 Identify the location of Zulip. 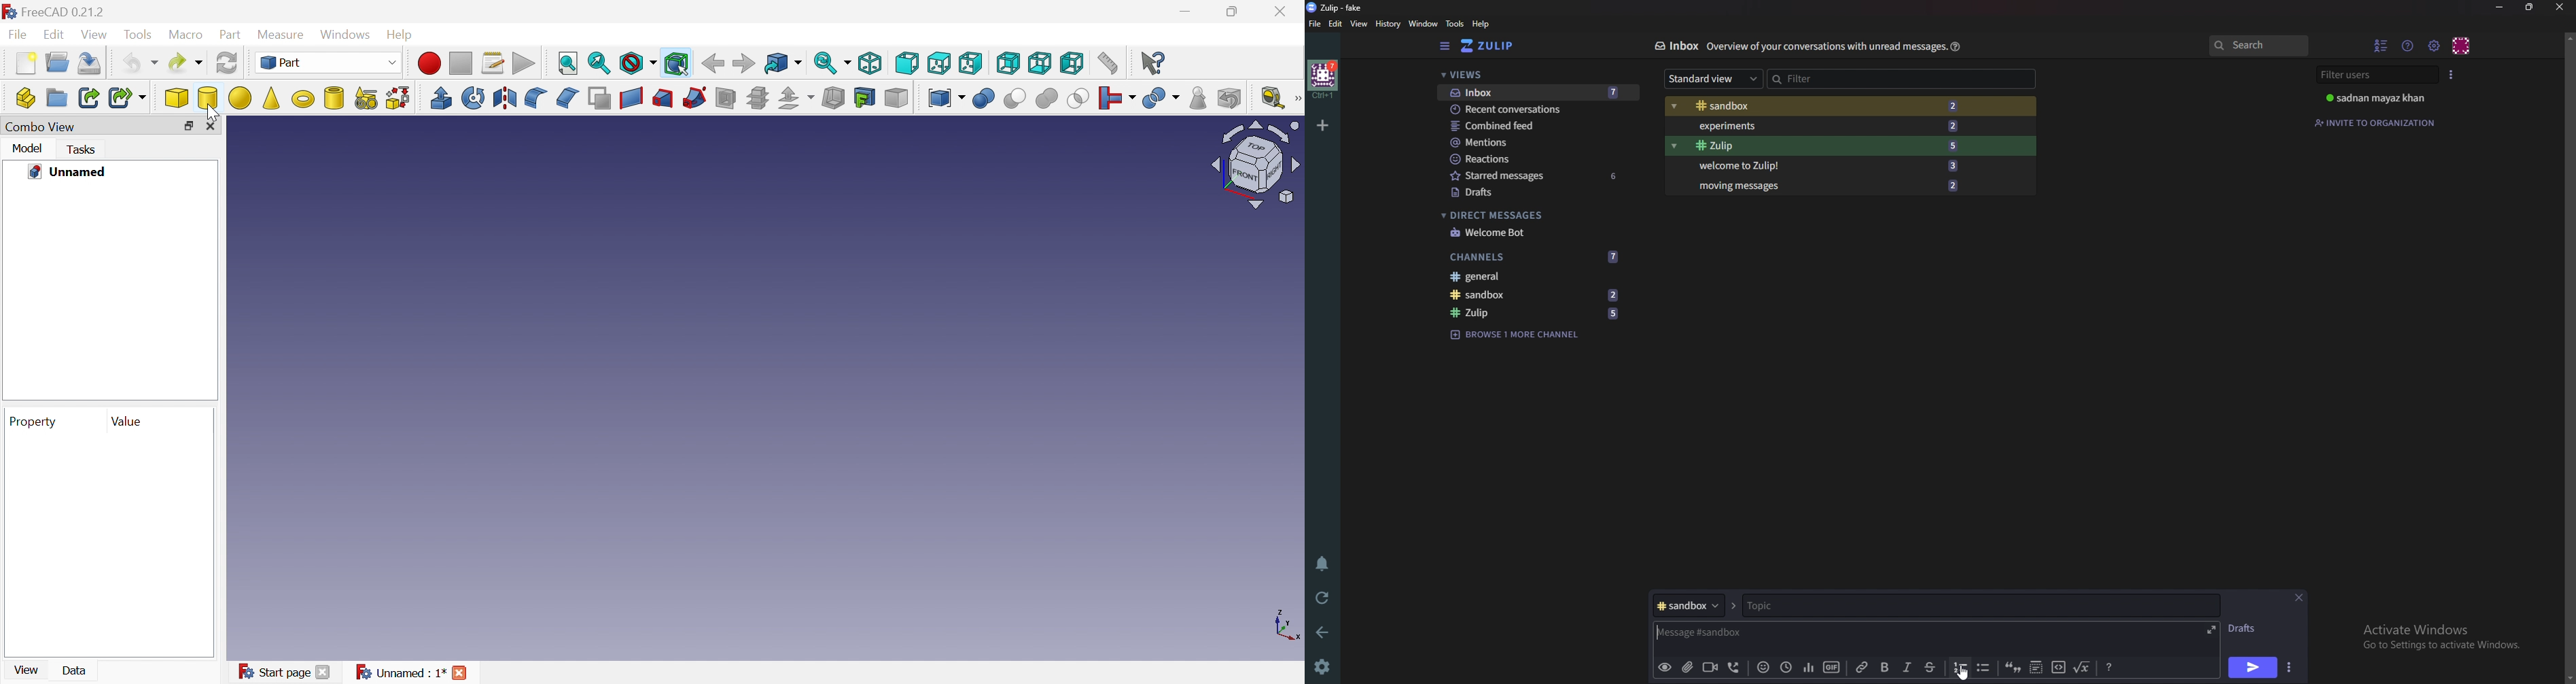
(1823, 146).